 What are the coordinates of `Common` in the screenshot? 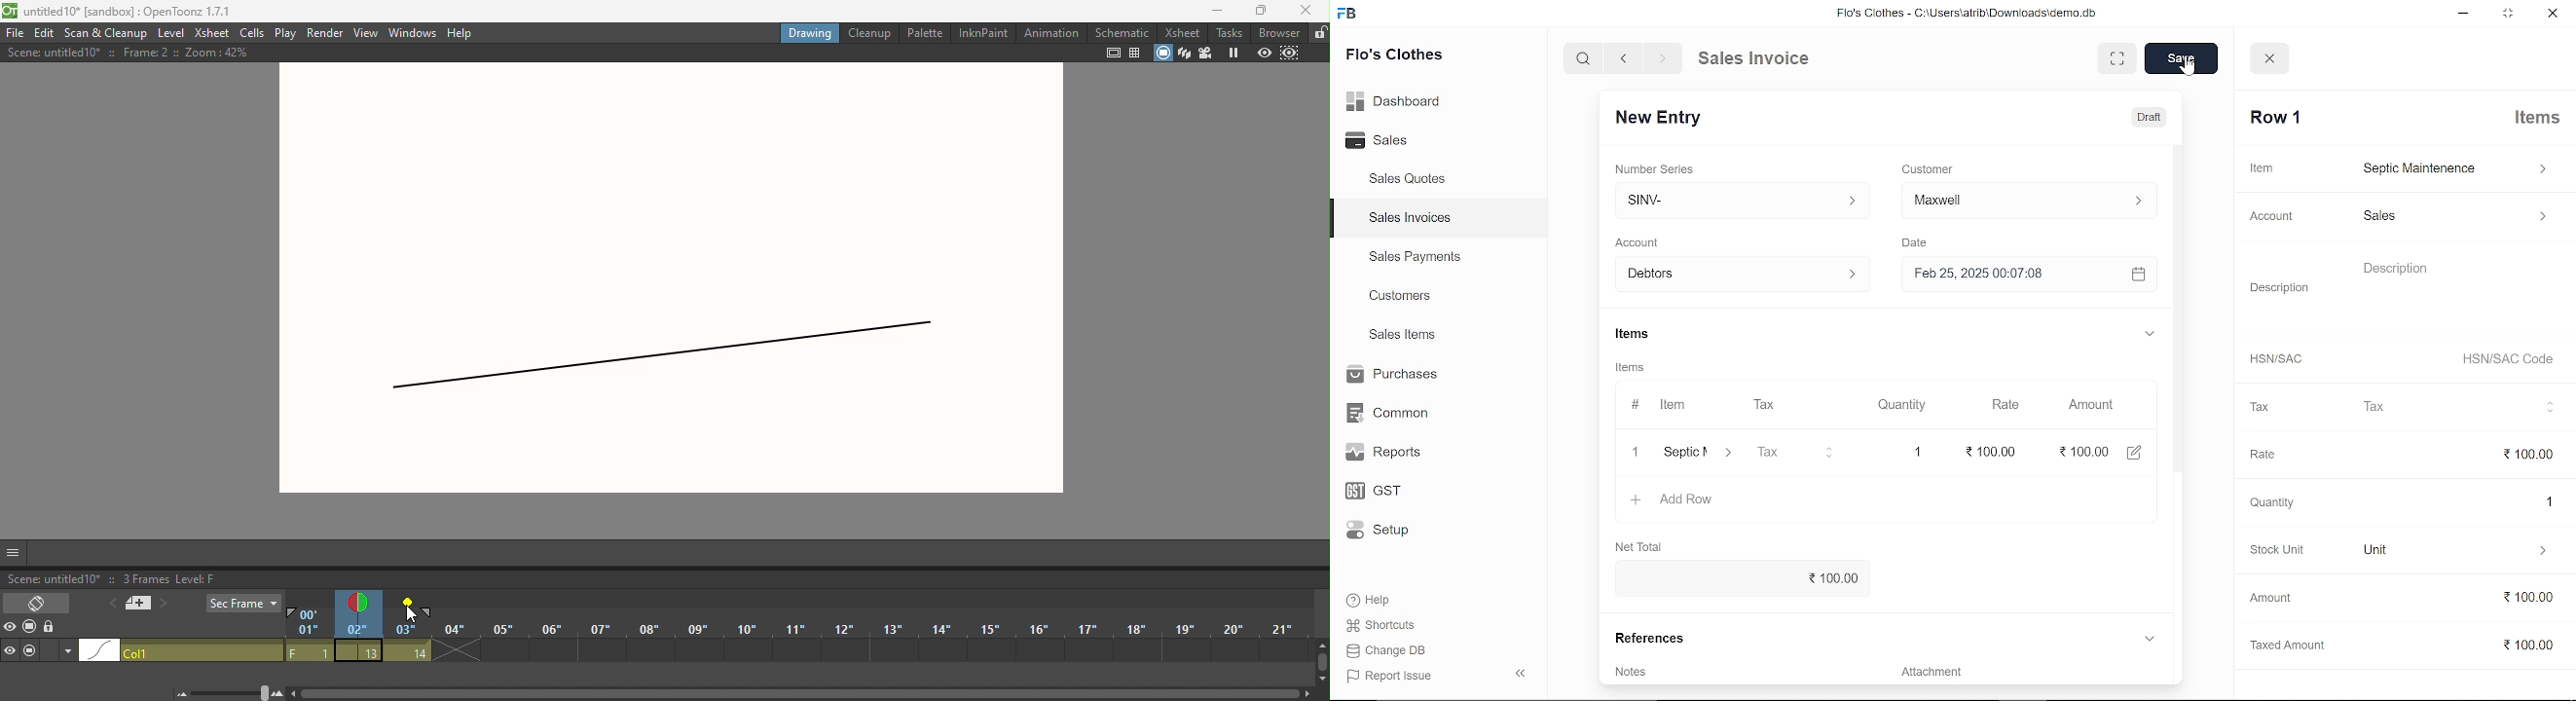 It's located at (1390, 413).